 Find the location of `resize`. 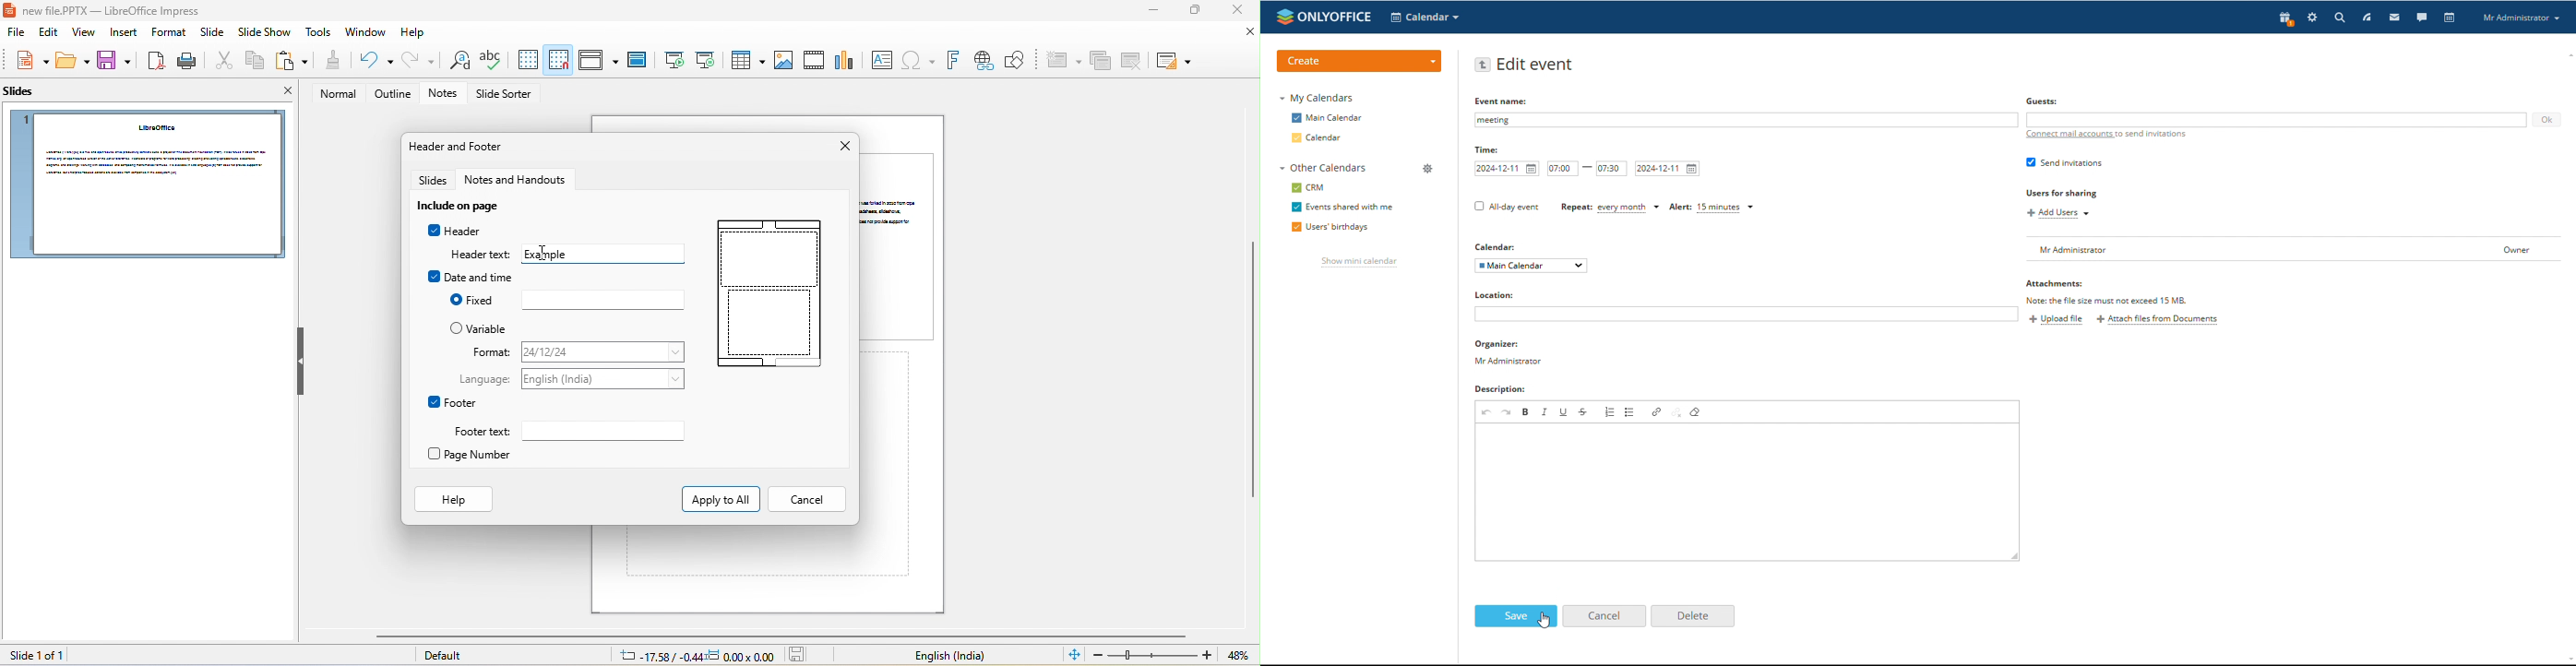

resize is located at coordinates (2016, 556).